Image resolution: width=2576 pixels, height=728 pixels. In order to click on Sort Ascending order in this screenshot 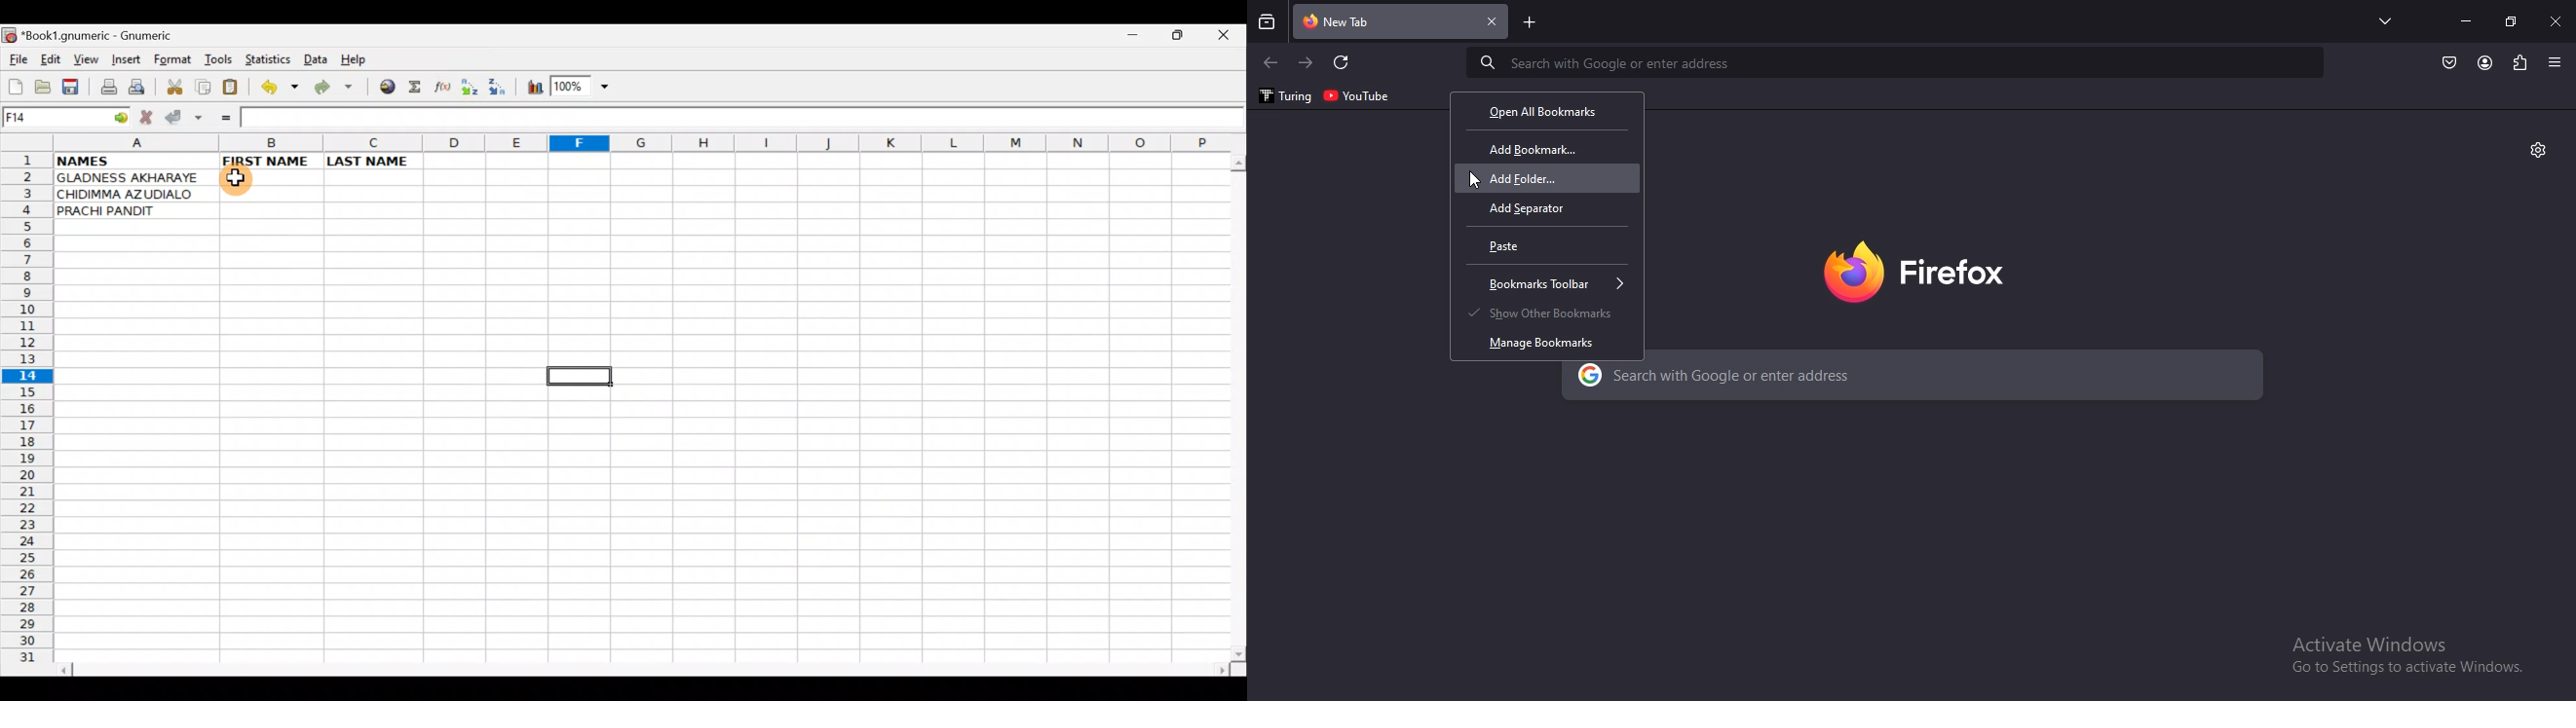, I will do `click(474, 90)`.